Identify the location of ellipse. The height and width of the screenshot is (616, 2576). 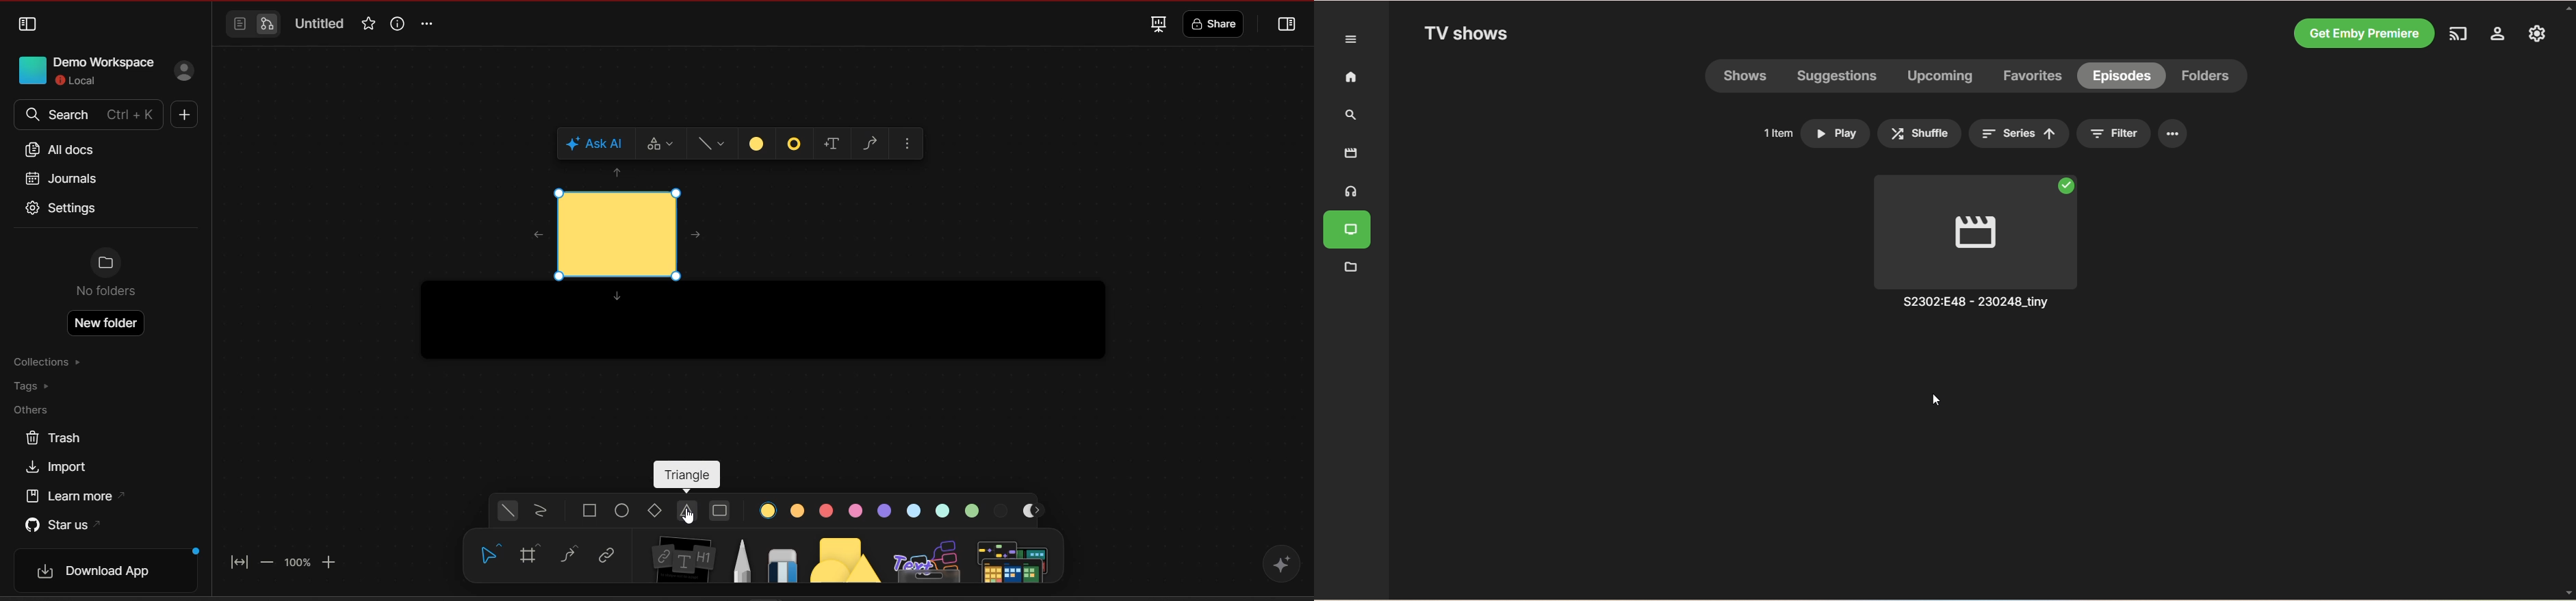
(623, 511).